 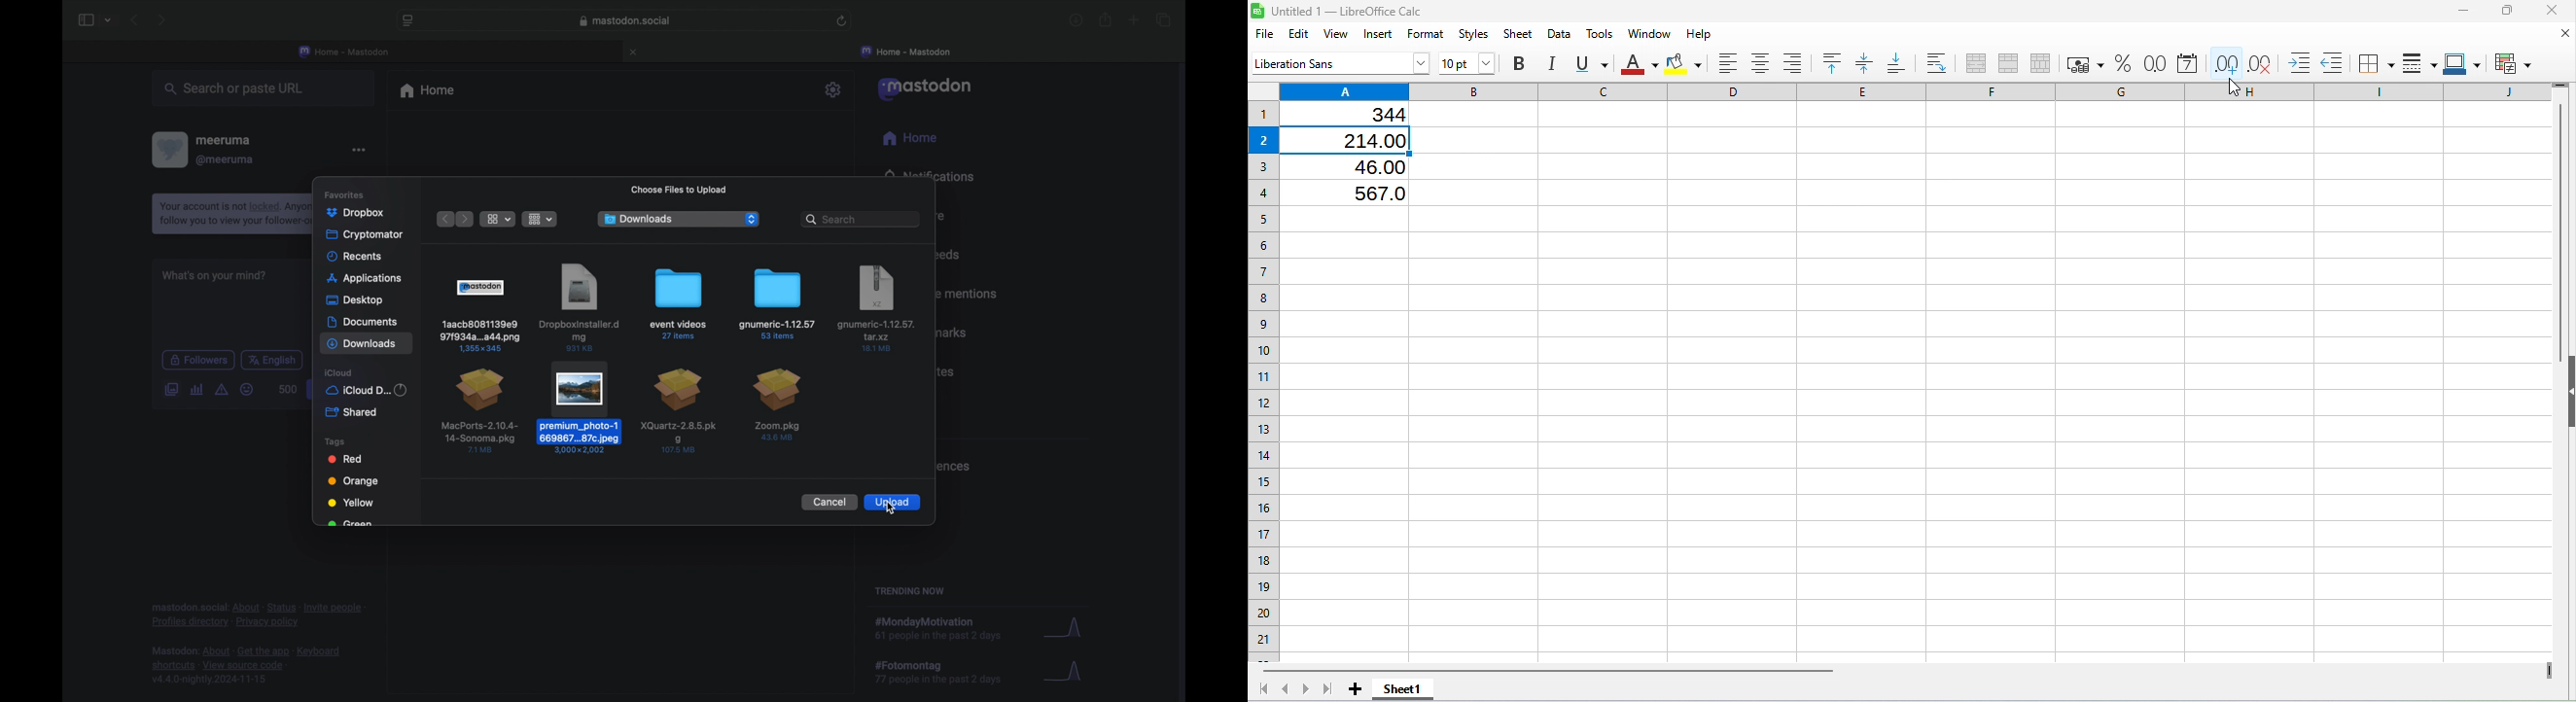 What do you see at coordinates (1341, 12) in the screenshot?
I see `Untitled 1 — LibreOffice Calc` at bounding box center [1341, 12].